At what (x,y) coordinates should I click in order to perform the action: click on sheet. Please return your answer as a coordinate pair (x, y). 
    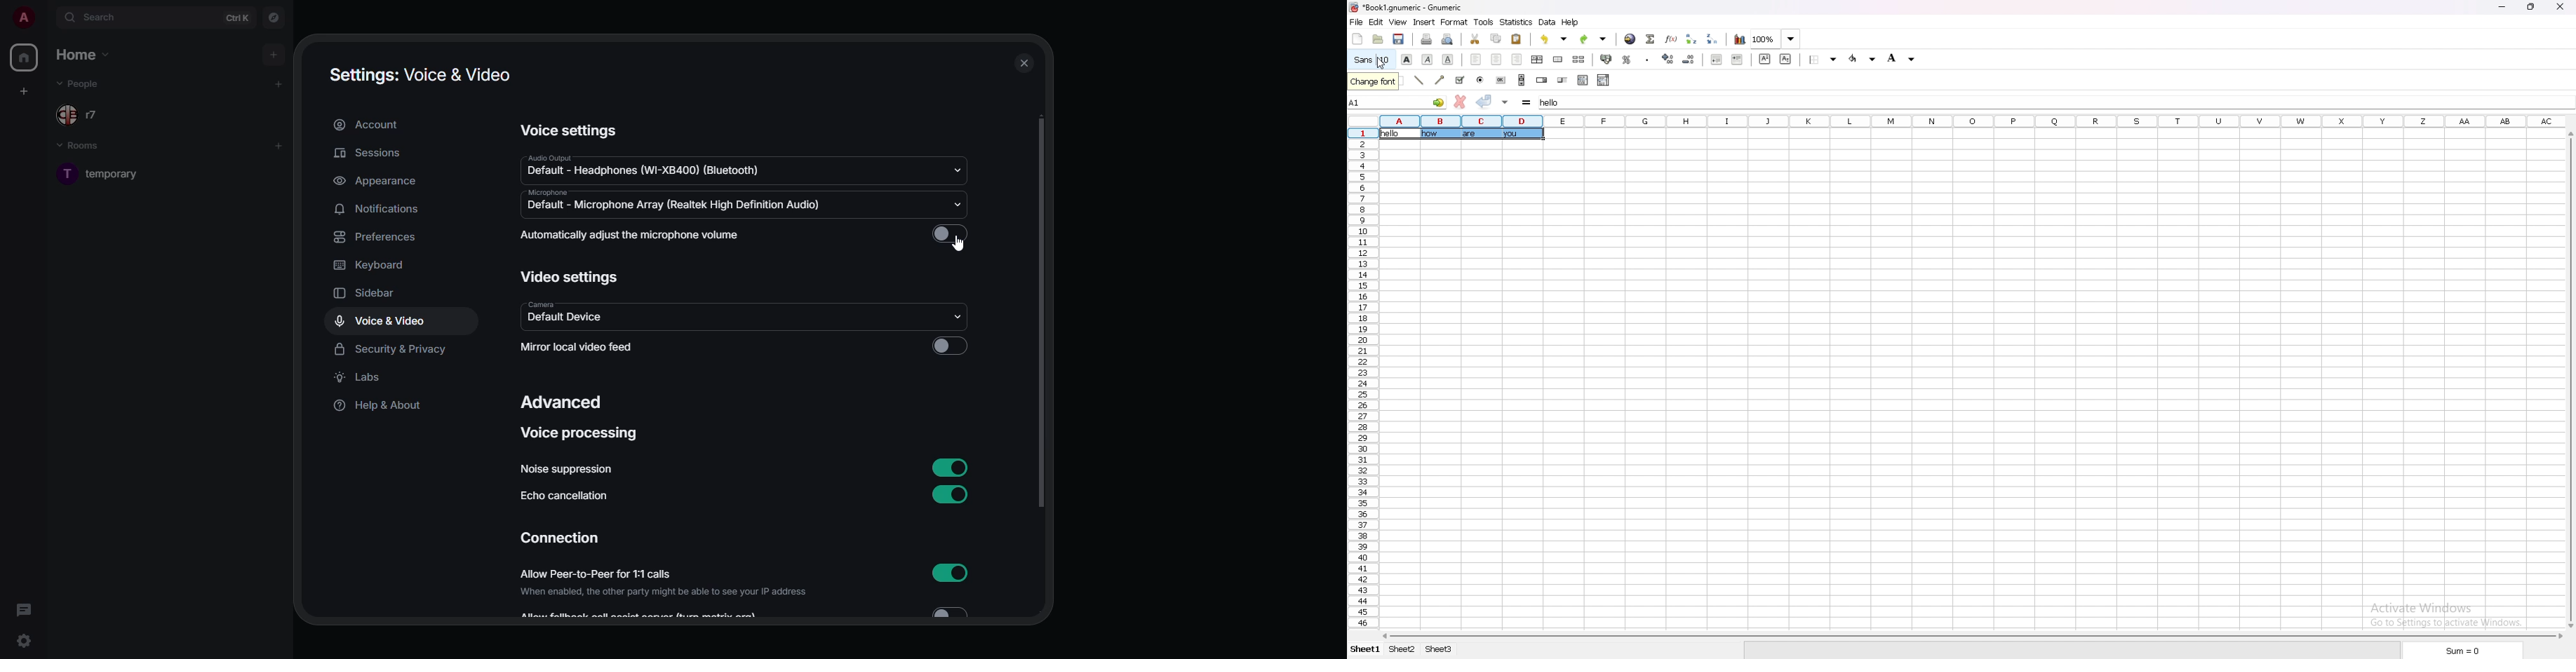
    Looking at the image, I should click on (1440, 649).